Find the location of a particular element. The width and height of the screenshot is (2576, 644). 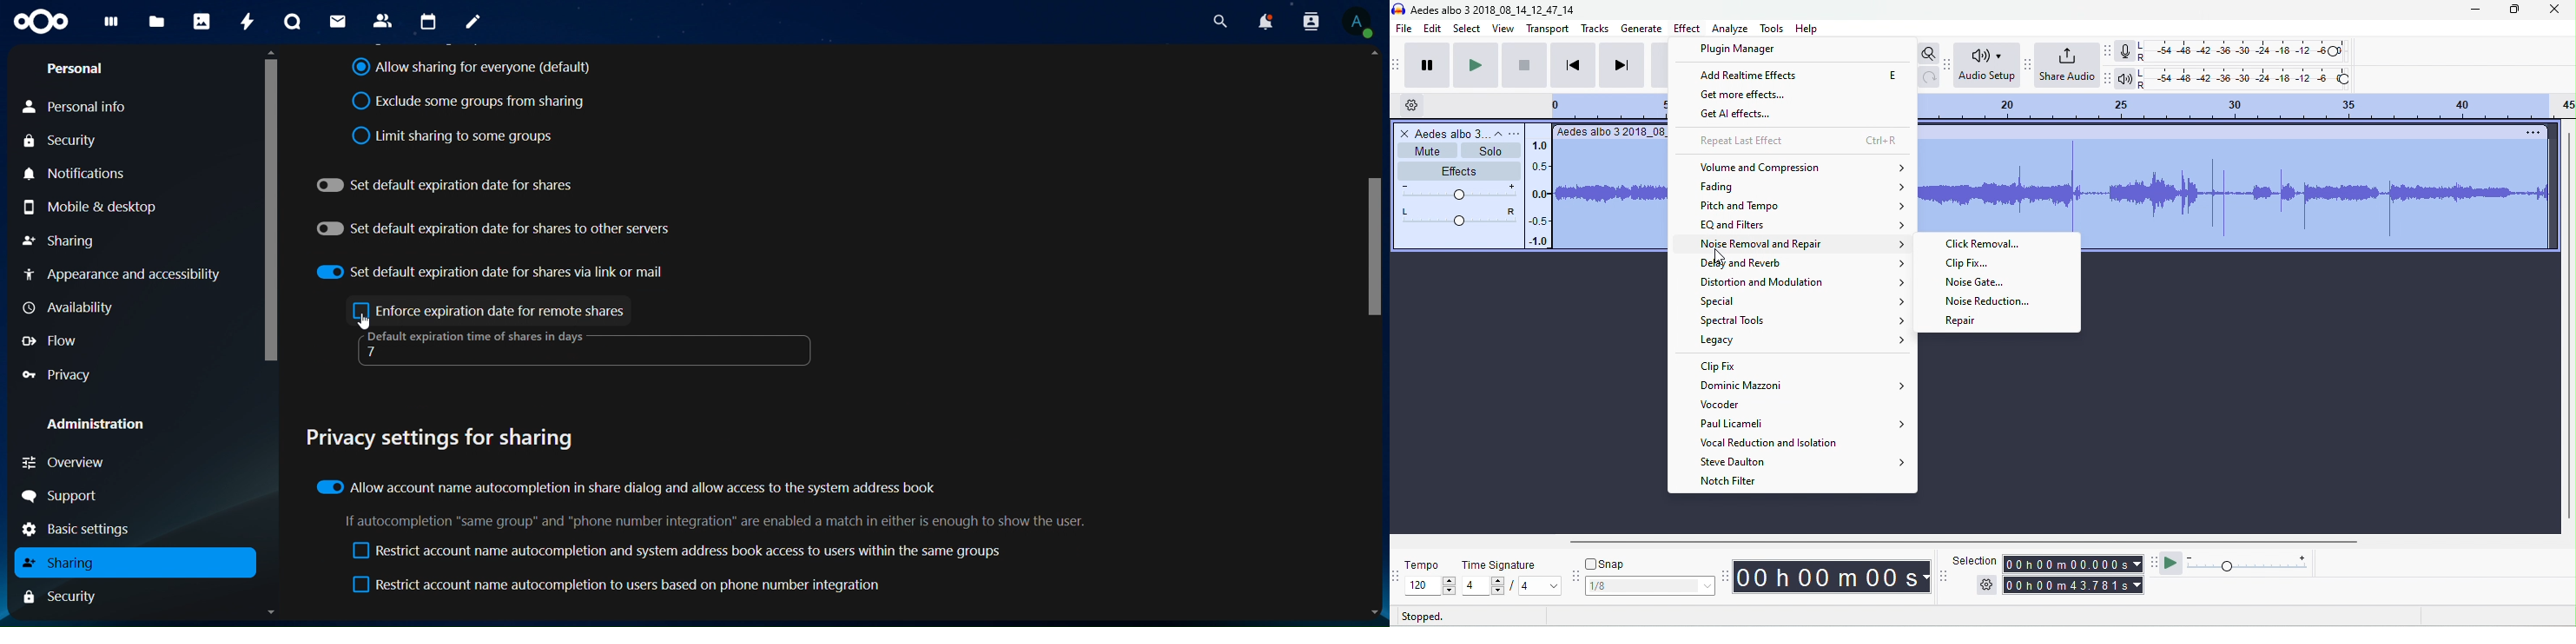

close is located at coordinates (2555, 8).